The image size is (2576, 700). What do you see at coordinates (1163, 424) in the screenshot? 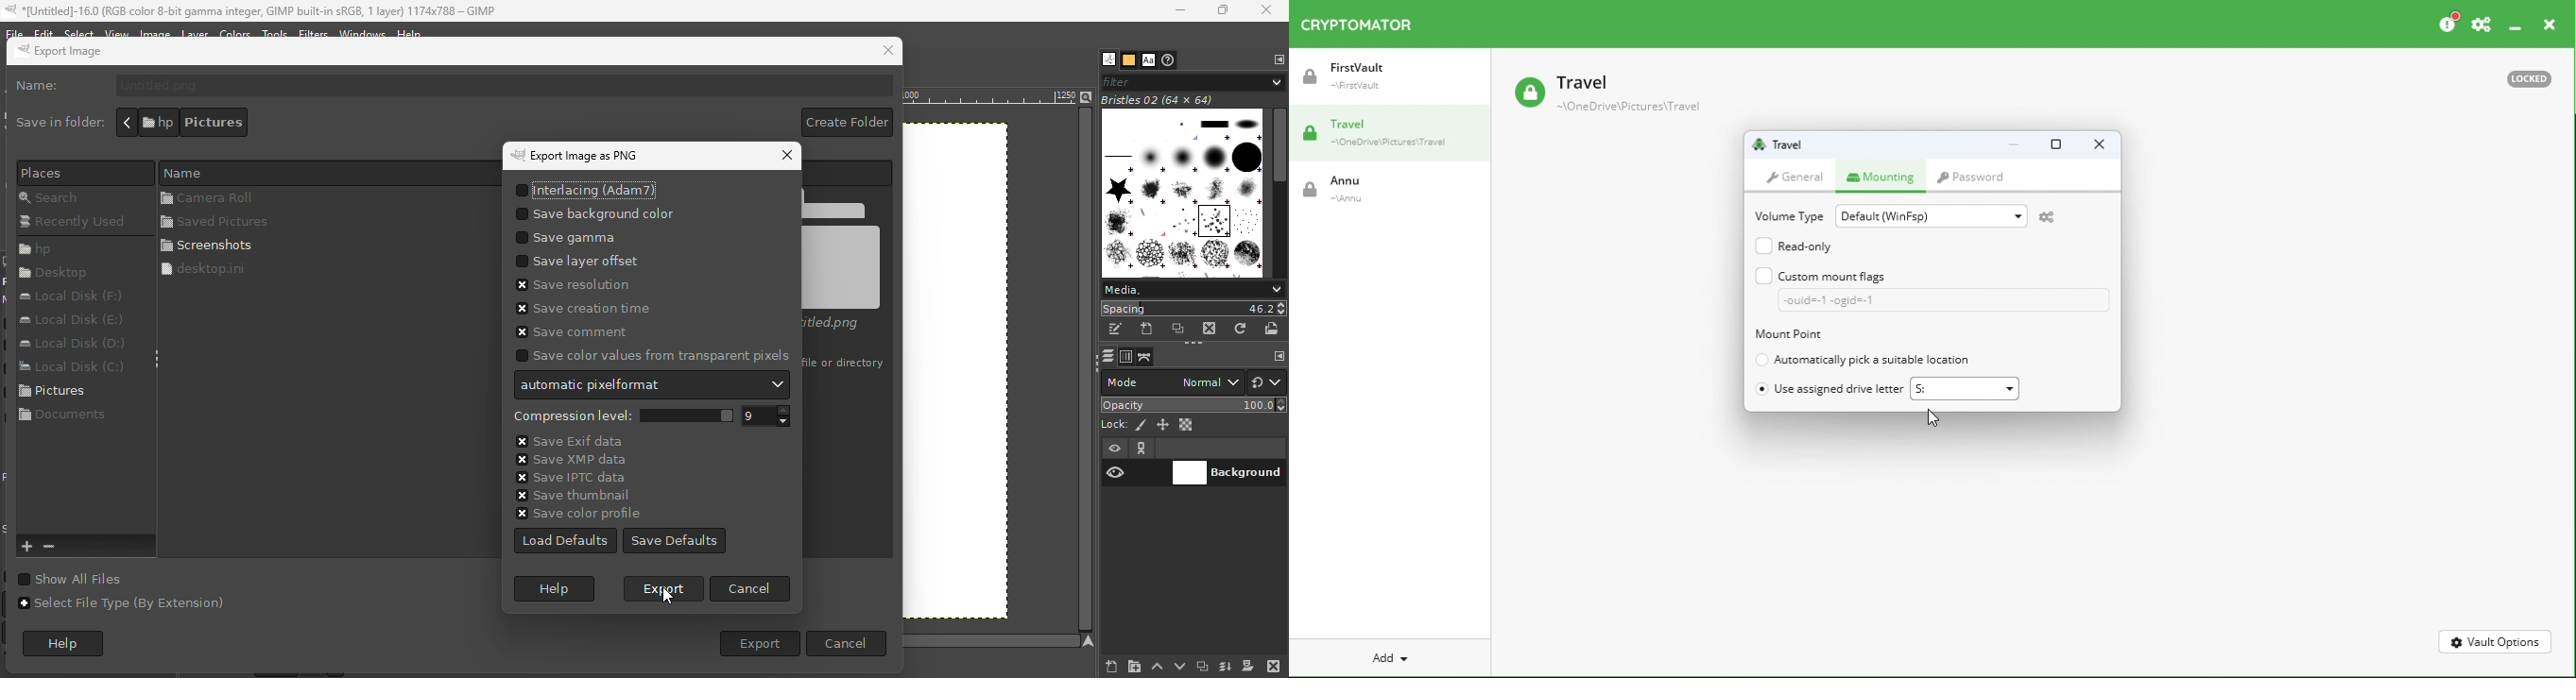
I see `Lock position and size` at bounding box center [1163, 424].